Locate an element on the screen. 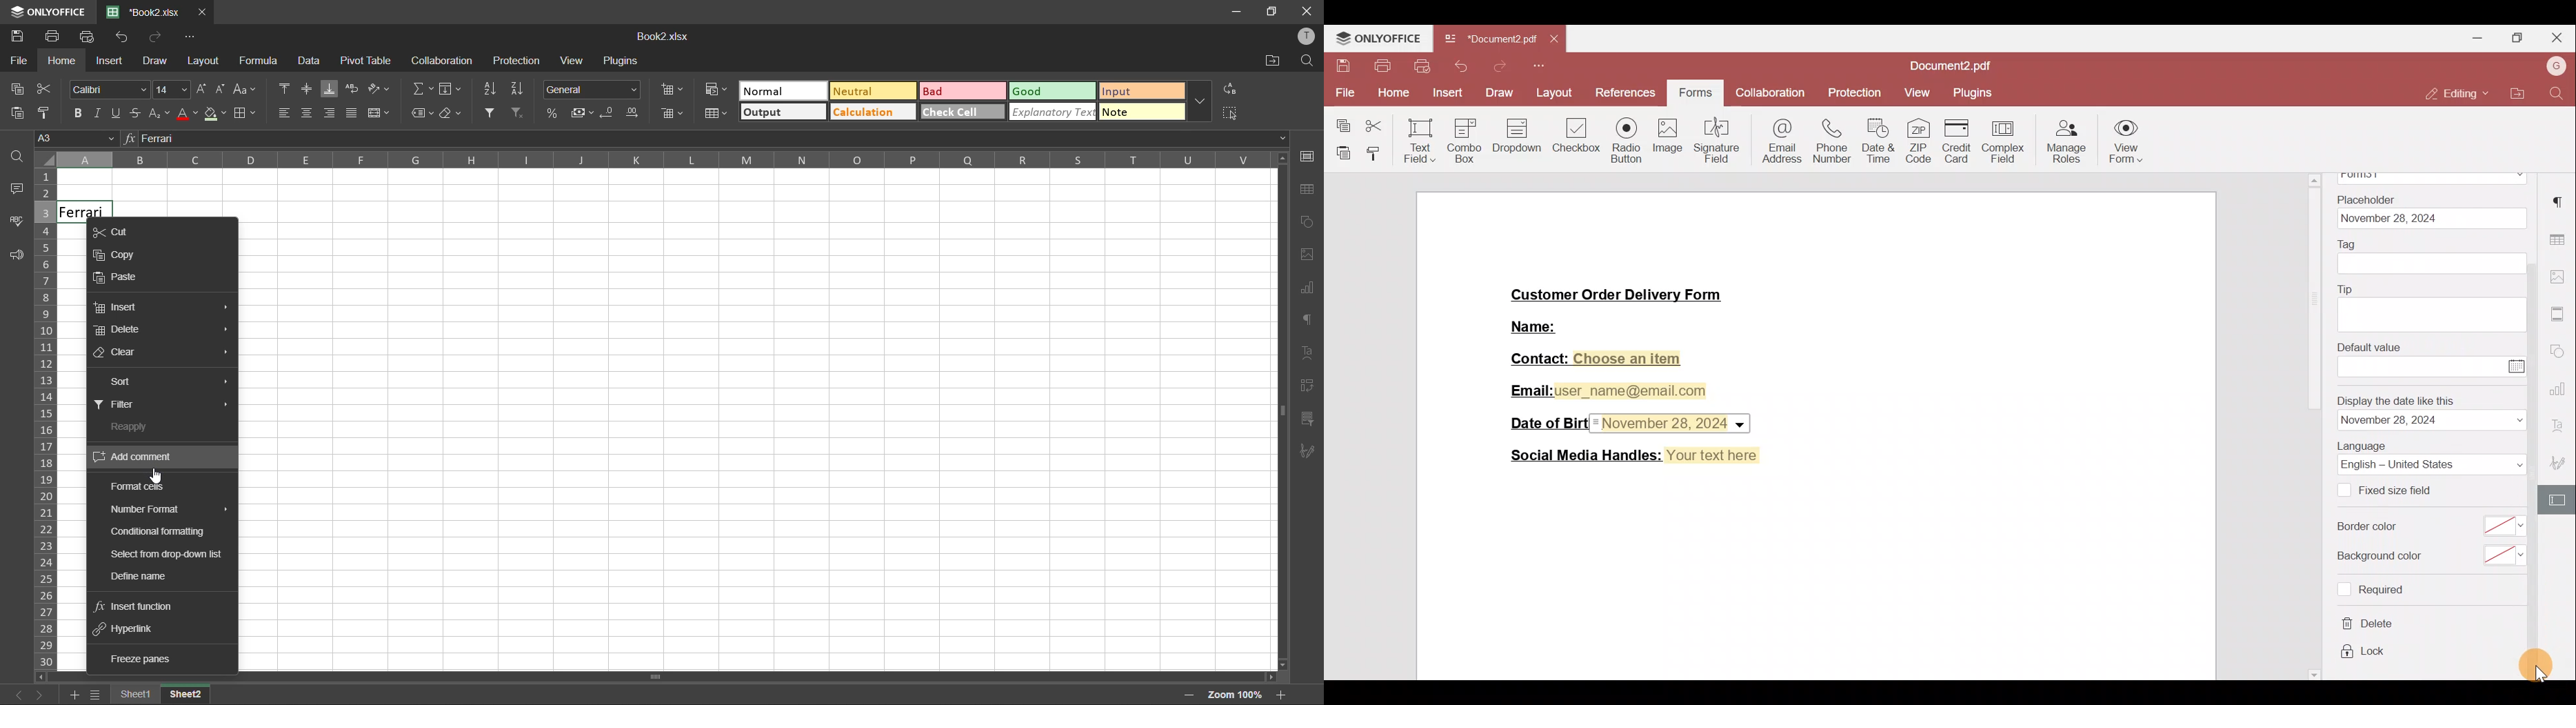 The image size is (2576, 728). conditional formatting is located at coordinates (714, 90).